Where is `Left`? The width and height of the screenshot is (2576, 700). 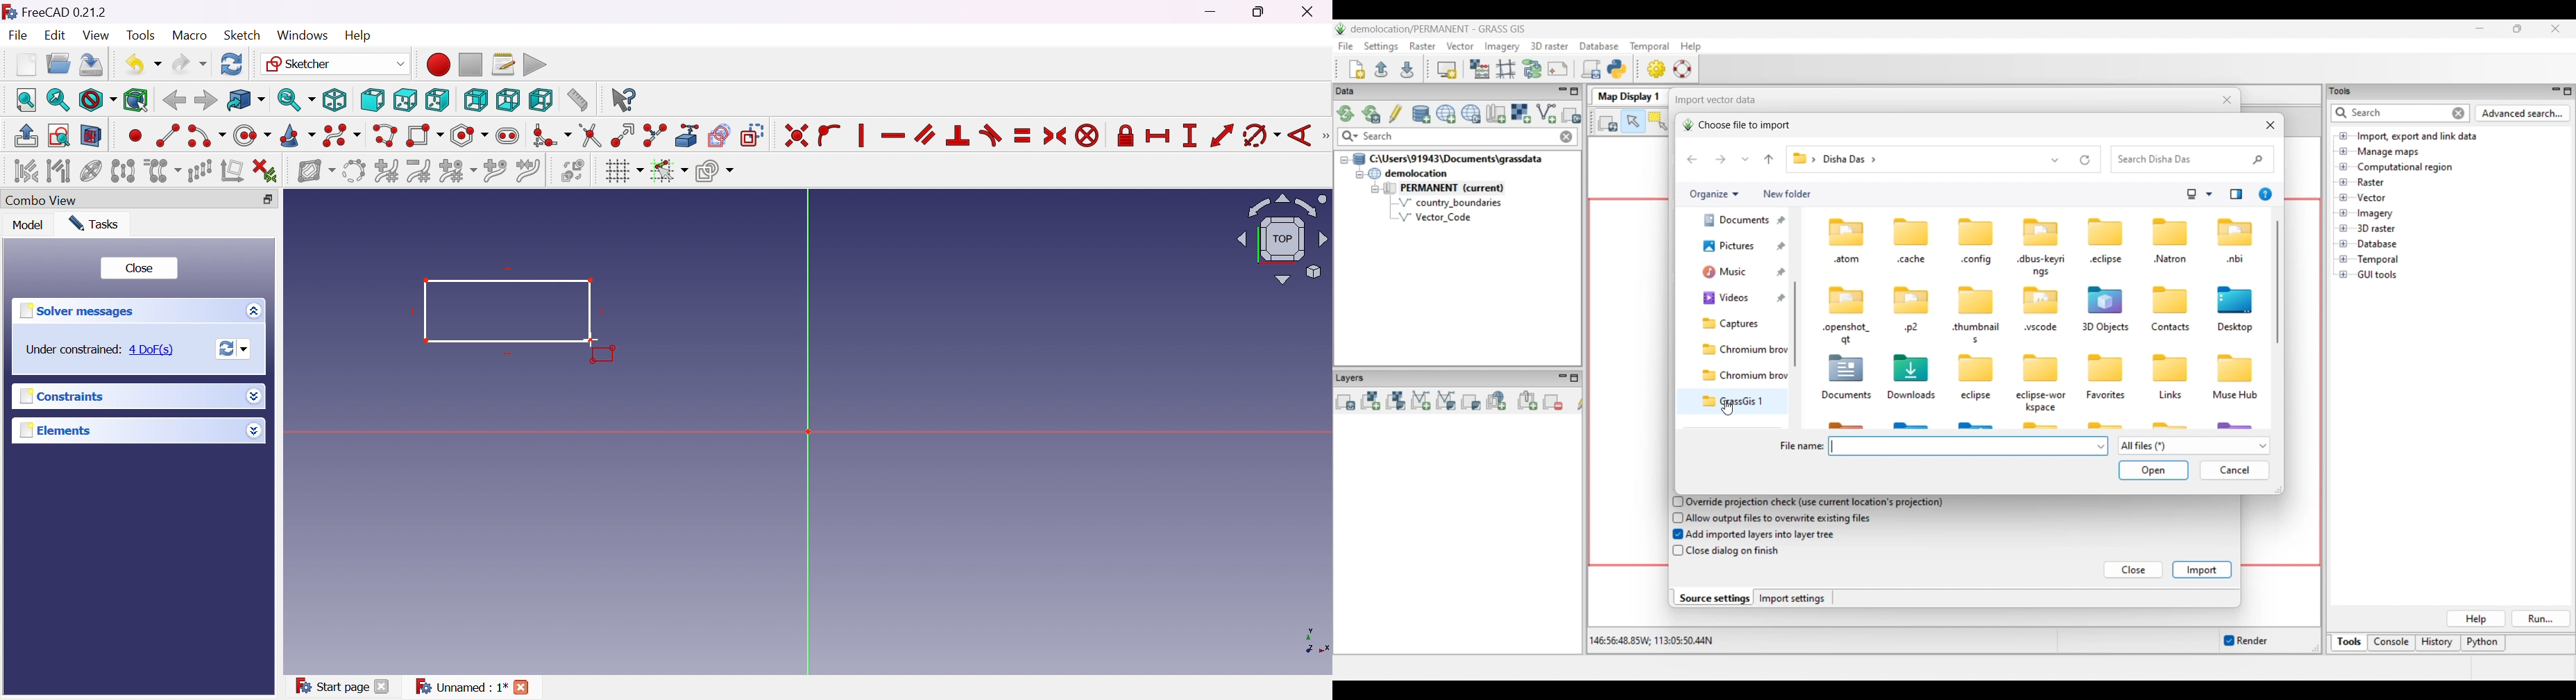 Left is located at coordinates (541, 99).